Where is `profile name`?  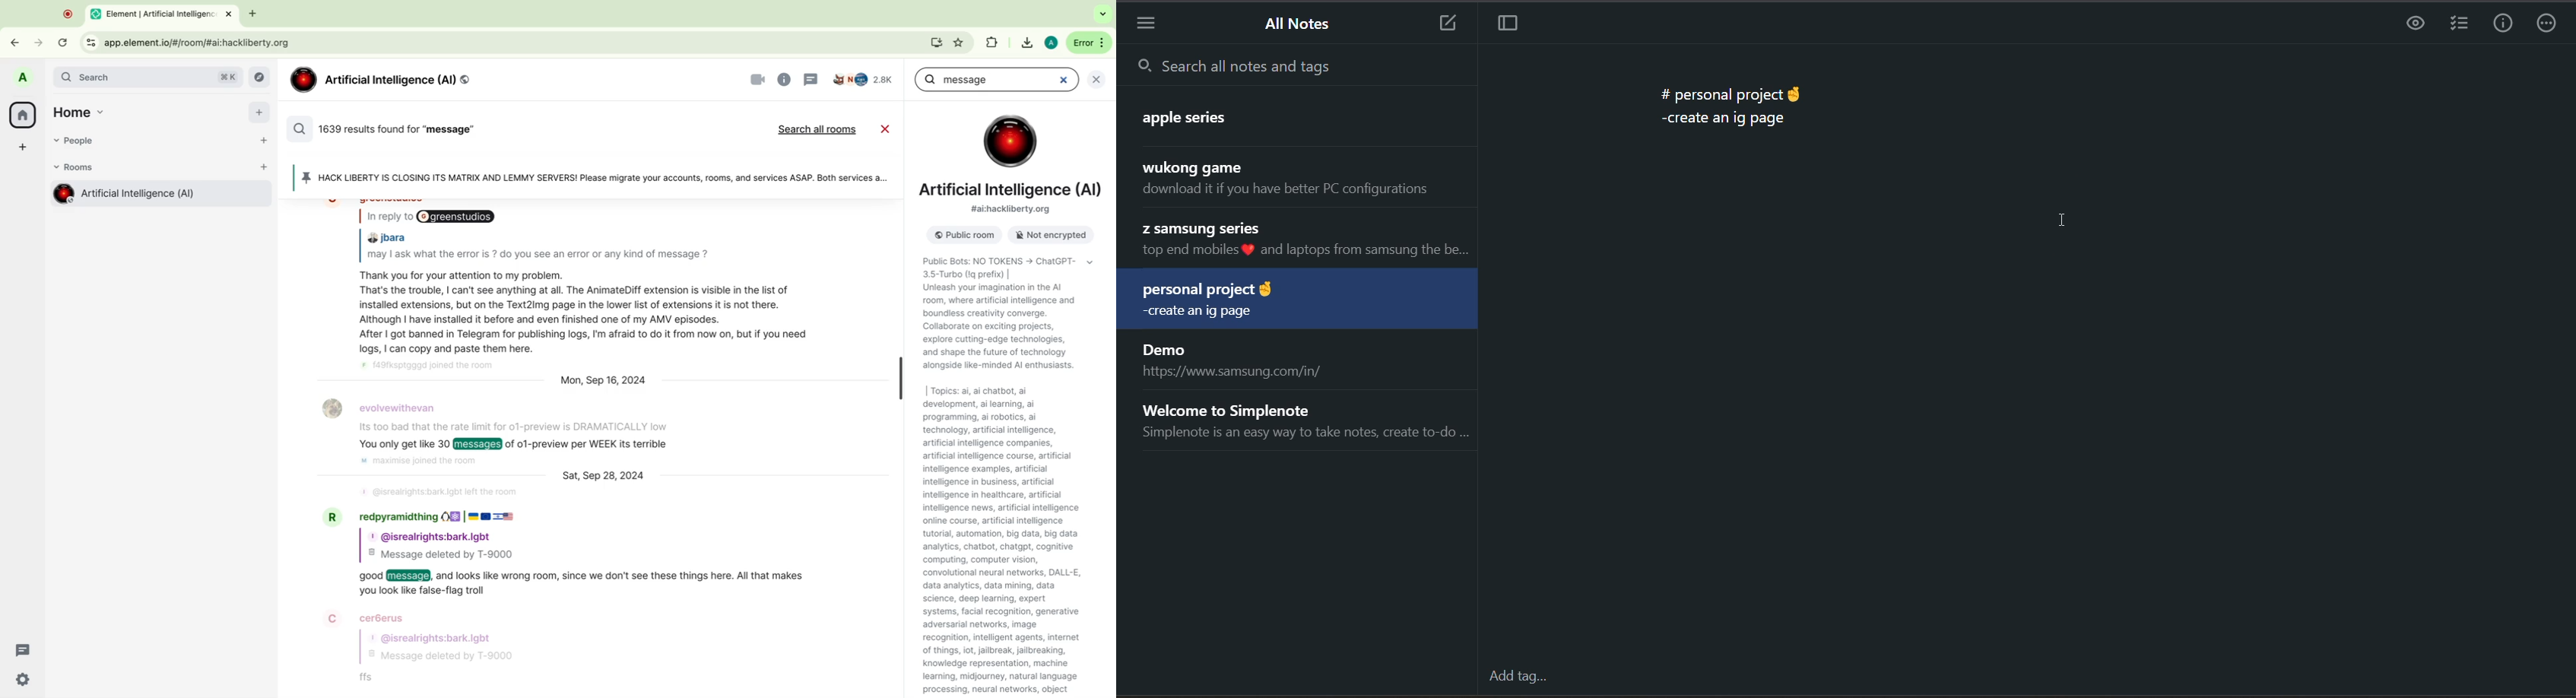 profile name is located at coordinates (388, 235).